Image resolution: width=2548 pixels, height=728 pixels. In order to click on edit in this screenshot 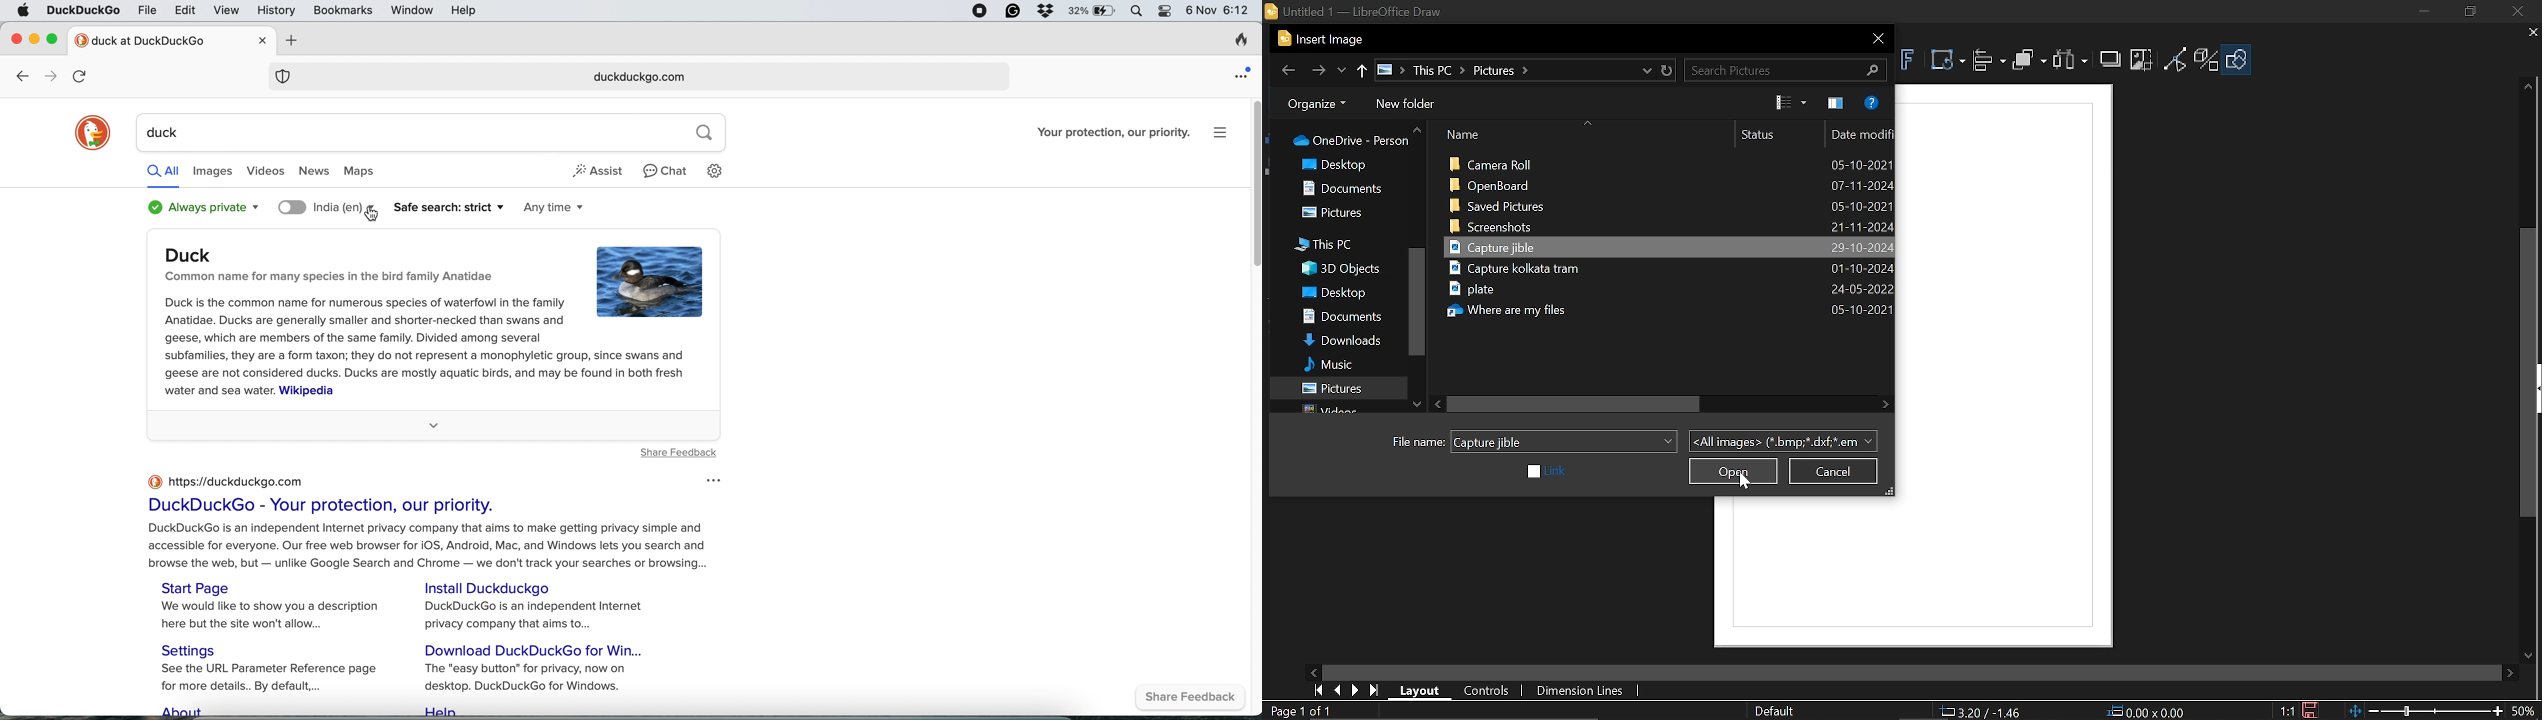, I will do `click(187, 10)`.